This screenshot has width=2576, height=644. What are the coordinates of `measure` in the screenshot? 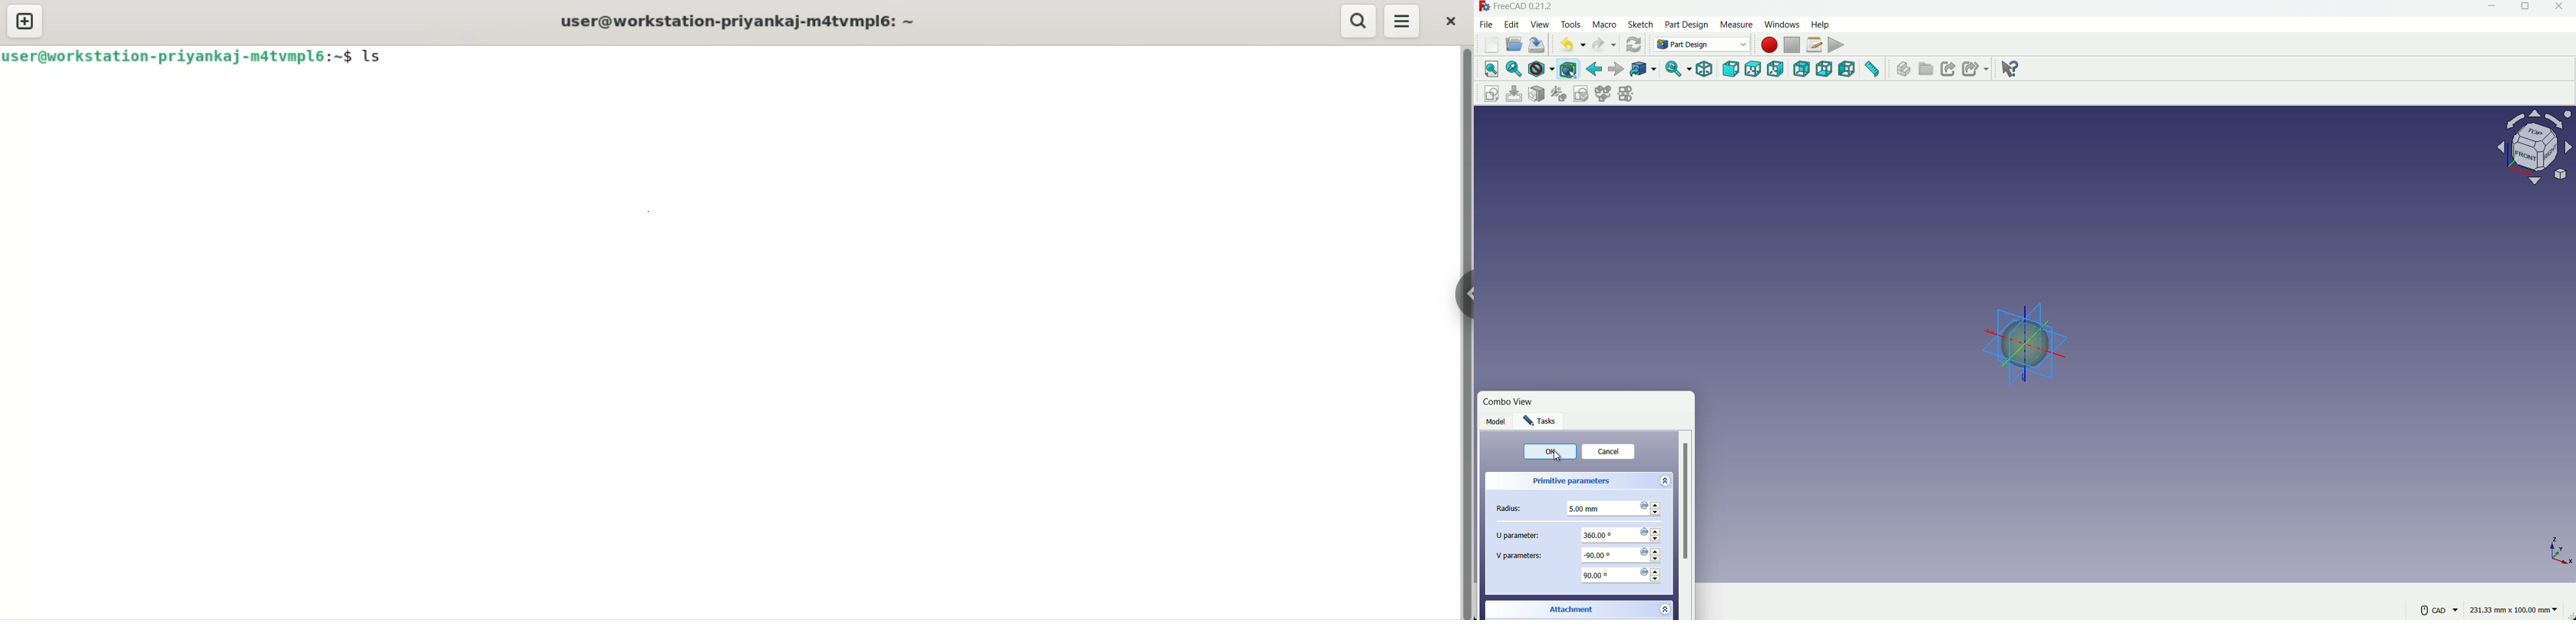 It's located at (1872, 69).